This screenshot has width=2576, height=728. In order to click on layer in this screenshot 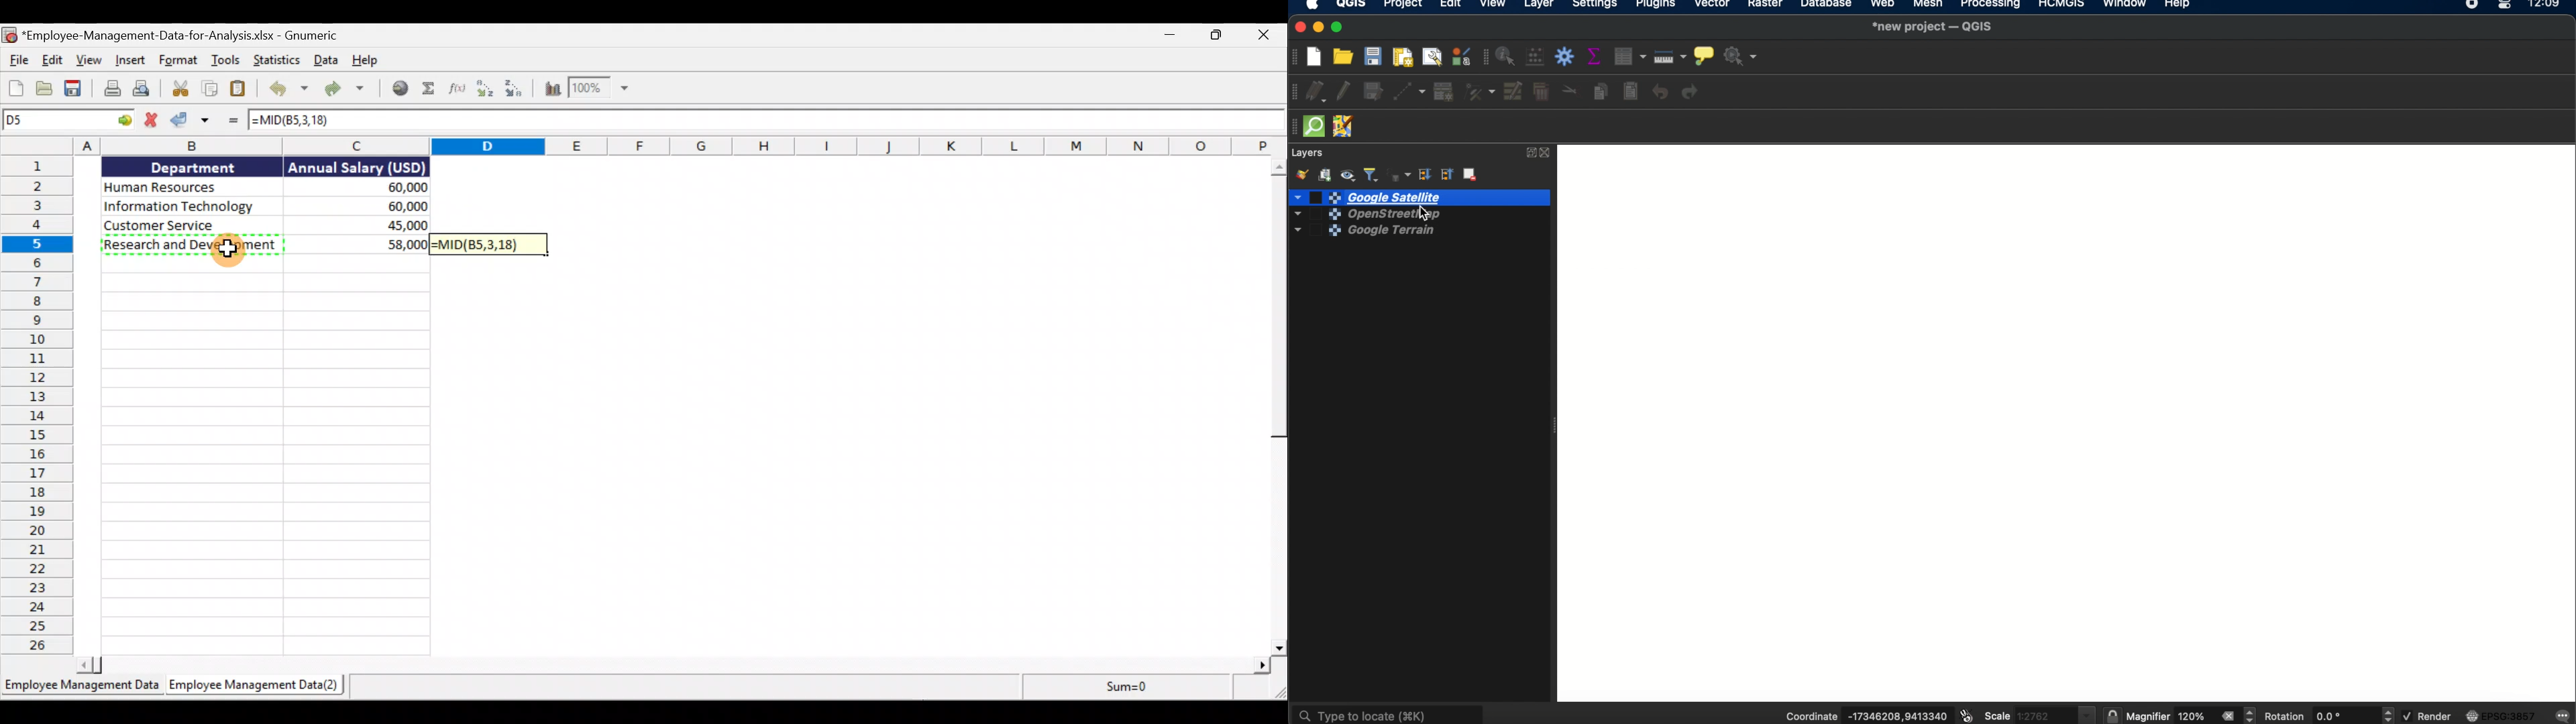, I will do `click(1539, 5)`.